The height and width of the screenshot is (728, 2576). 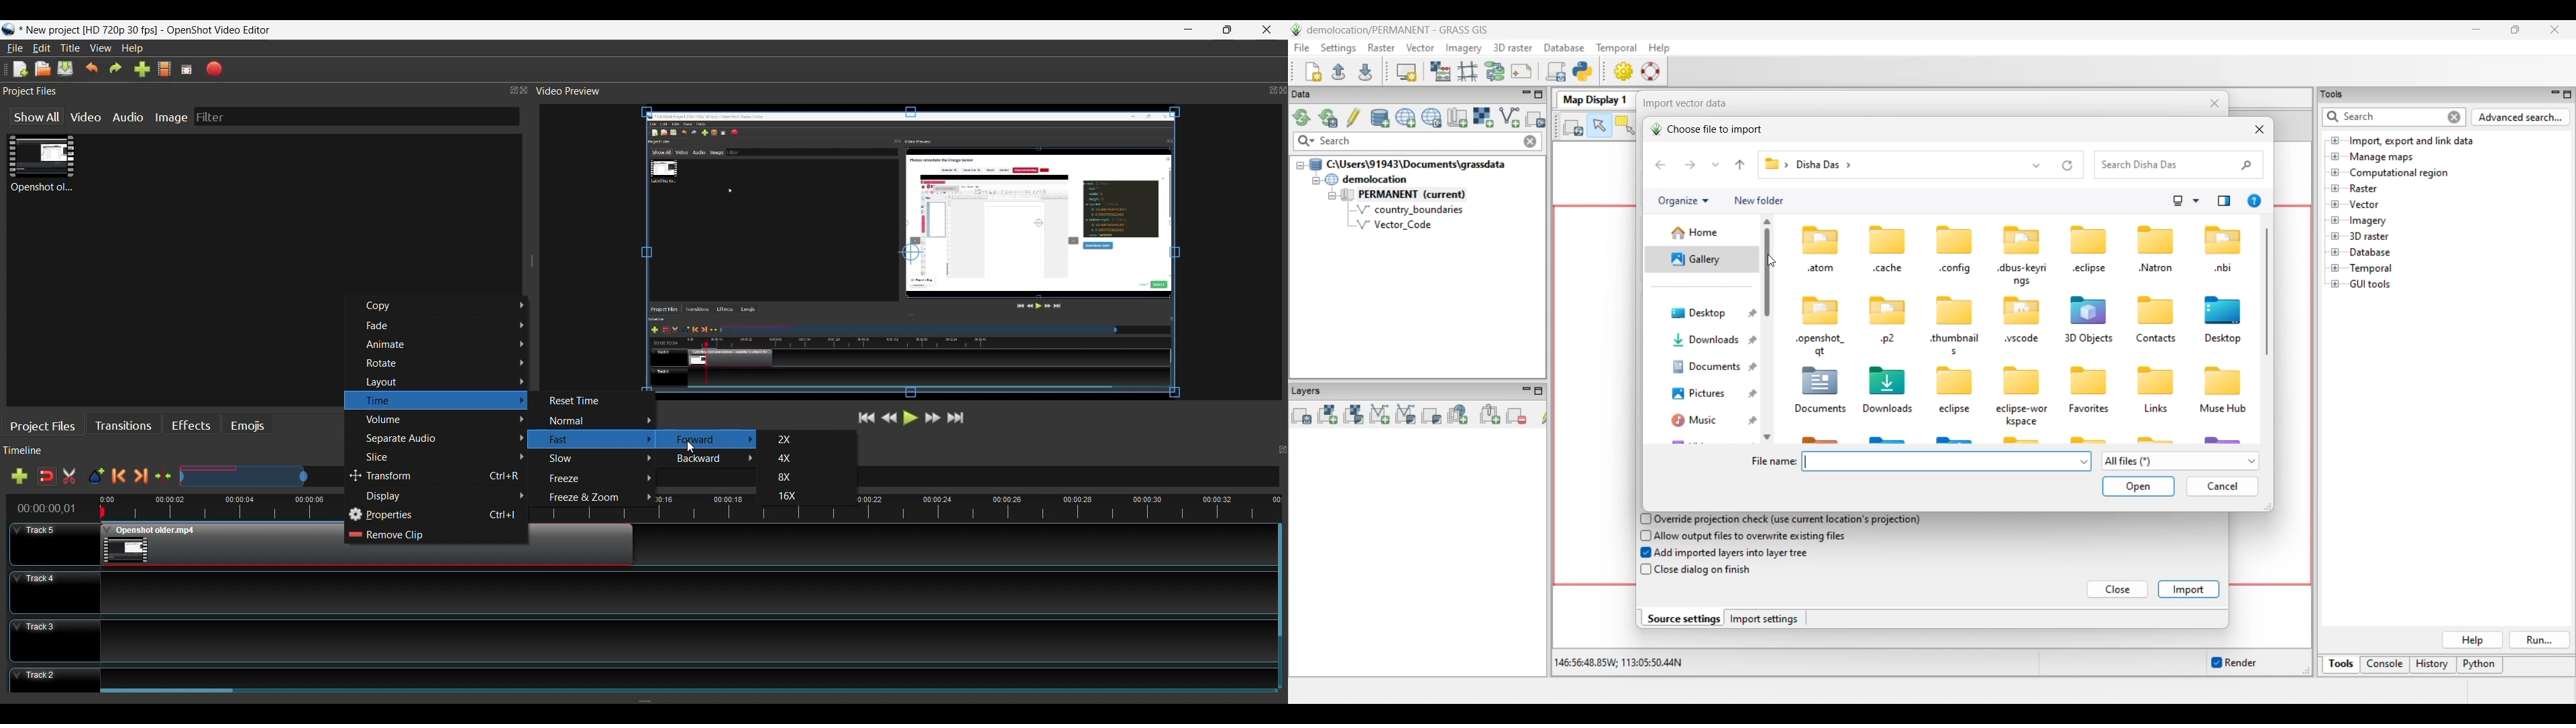 What do you see at coordinates (684, 639) in the screenshot?
I see `Track Panel` at bounding box center [684, 639].